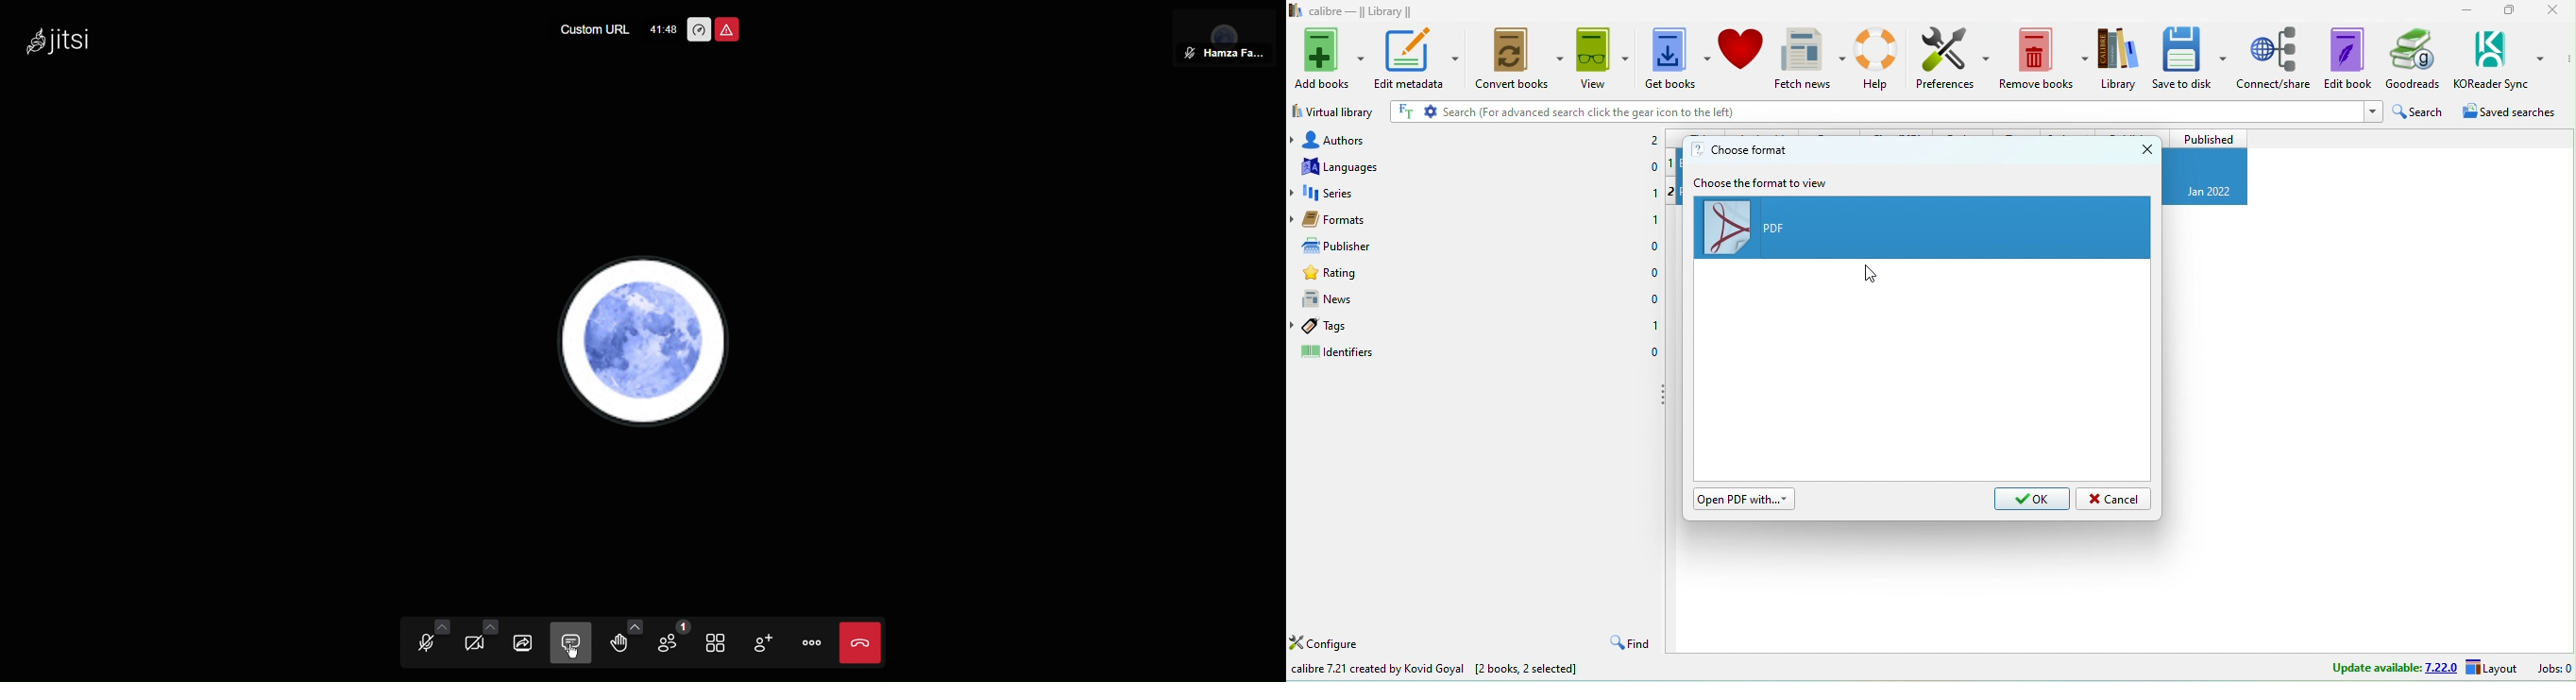  Describe the element at coordinates (2032, 500) in the screenshot. I see `OK` at that location.